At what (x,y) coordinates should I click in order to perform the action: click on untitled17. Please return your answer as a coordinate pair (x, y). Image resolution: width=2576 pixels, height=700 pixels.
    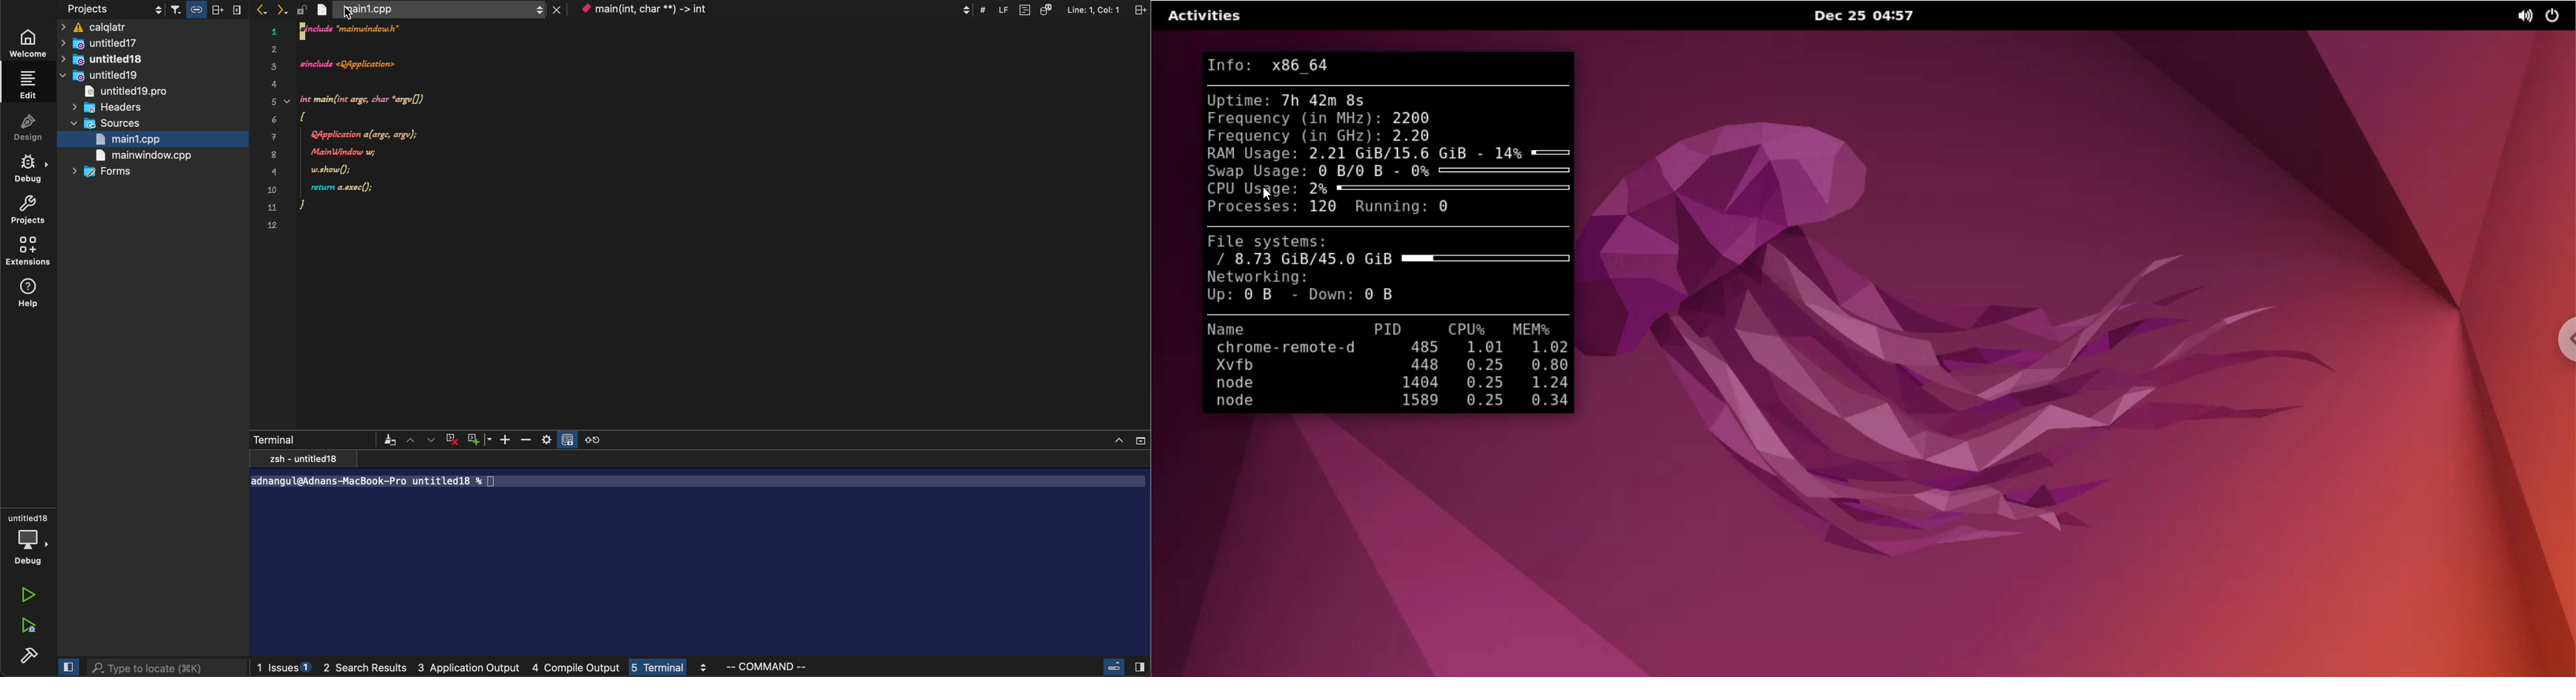
    Looking at the image, I should click on (121, 44).